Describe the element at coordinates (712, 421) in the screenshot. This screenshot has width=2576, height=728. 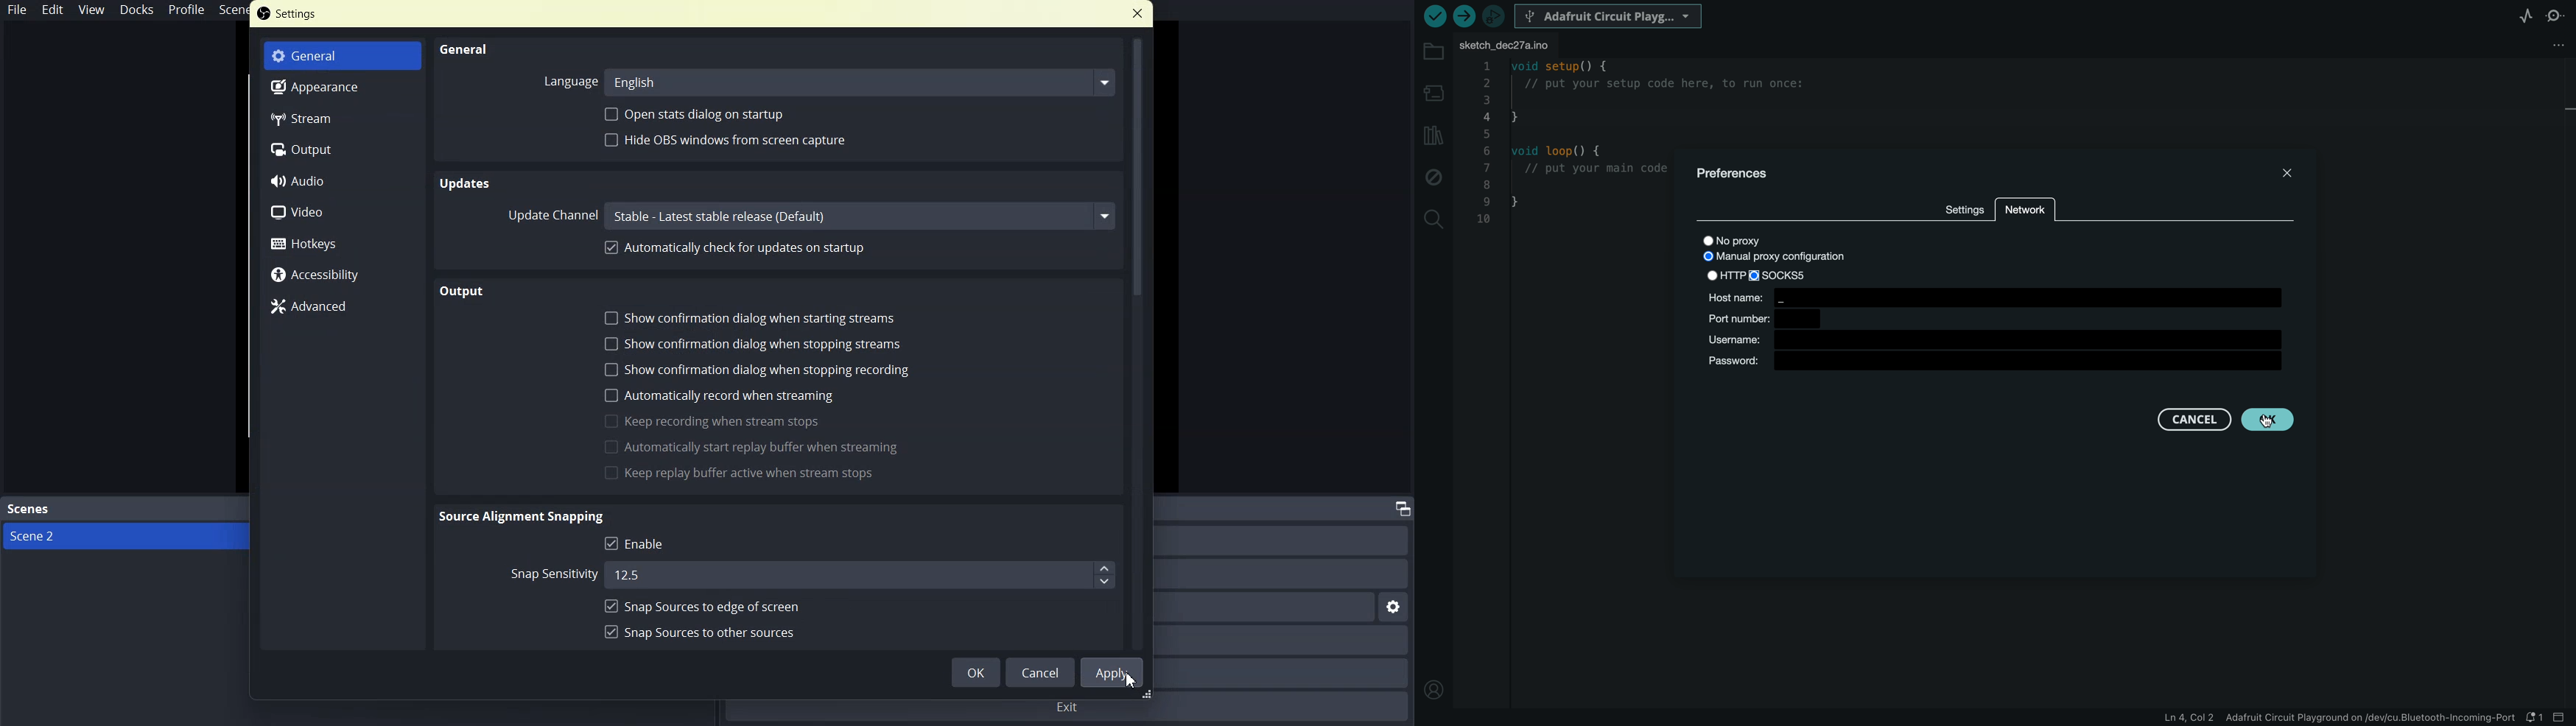
I see `Keep recording when stream stops` at that location.